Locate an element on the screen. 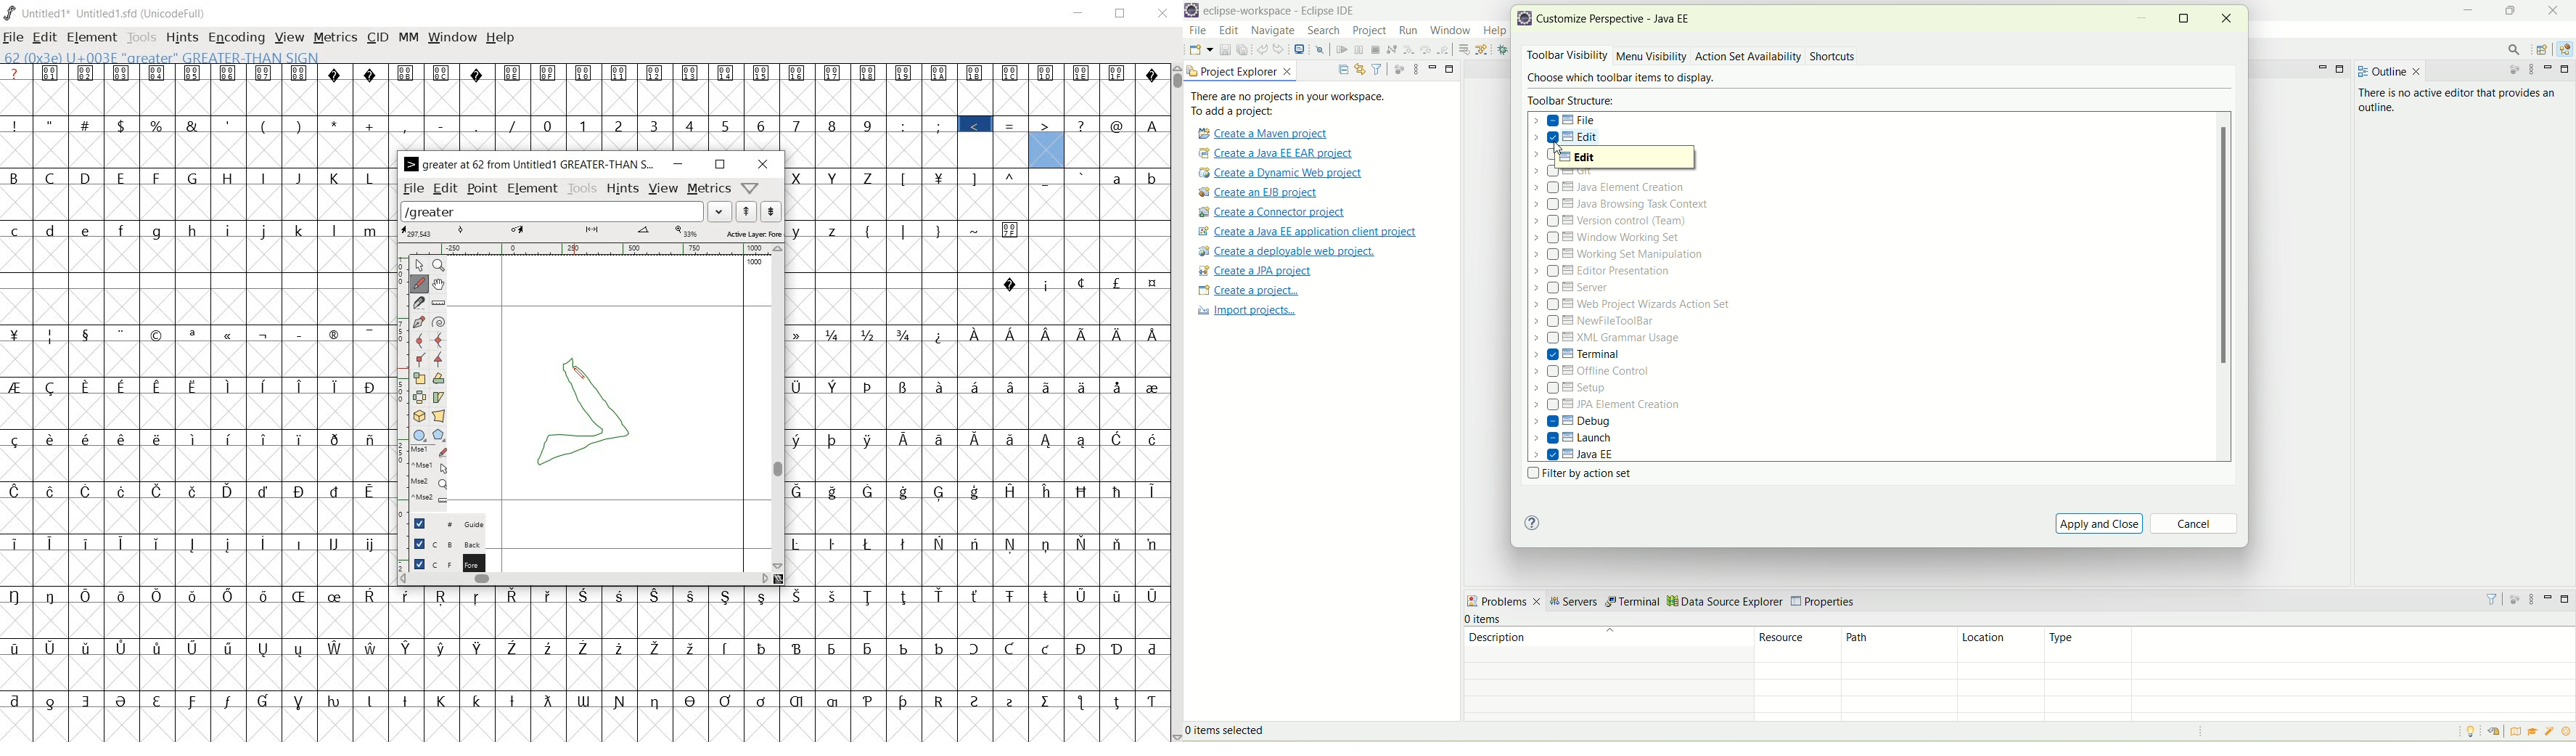 This screenshot has width=2576, height=756. project explorer is located at coordinates (1240, 71).